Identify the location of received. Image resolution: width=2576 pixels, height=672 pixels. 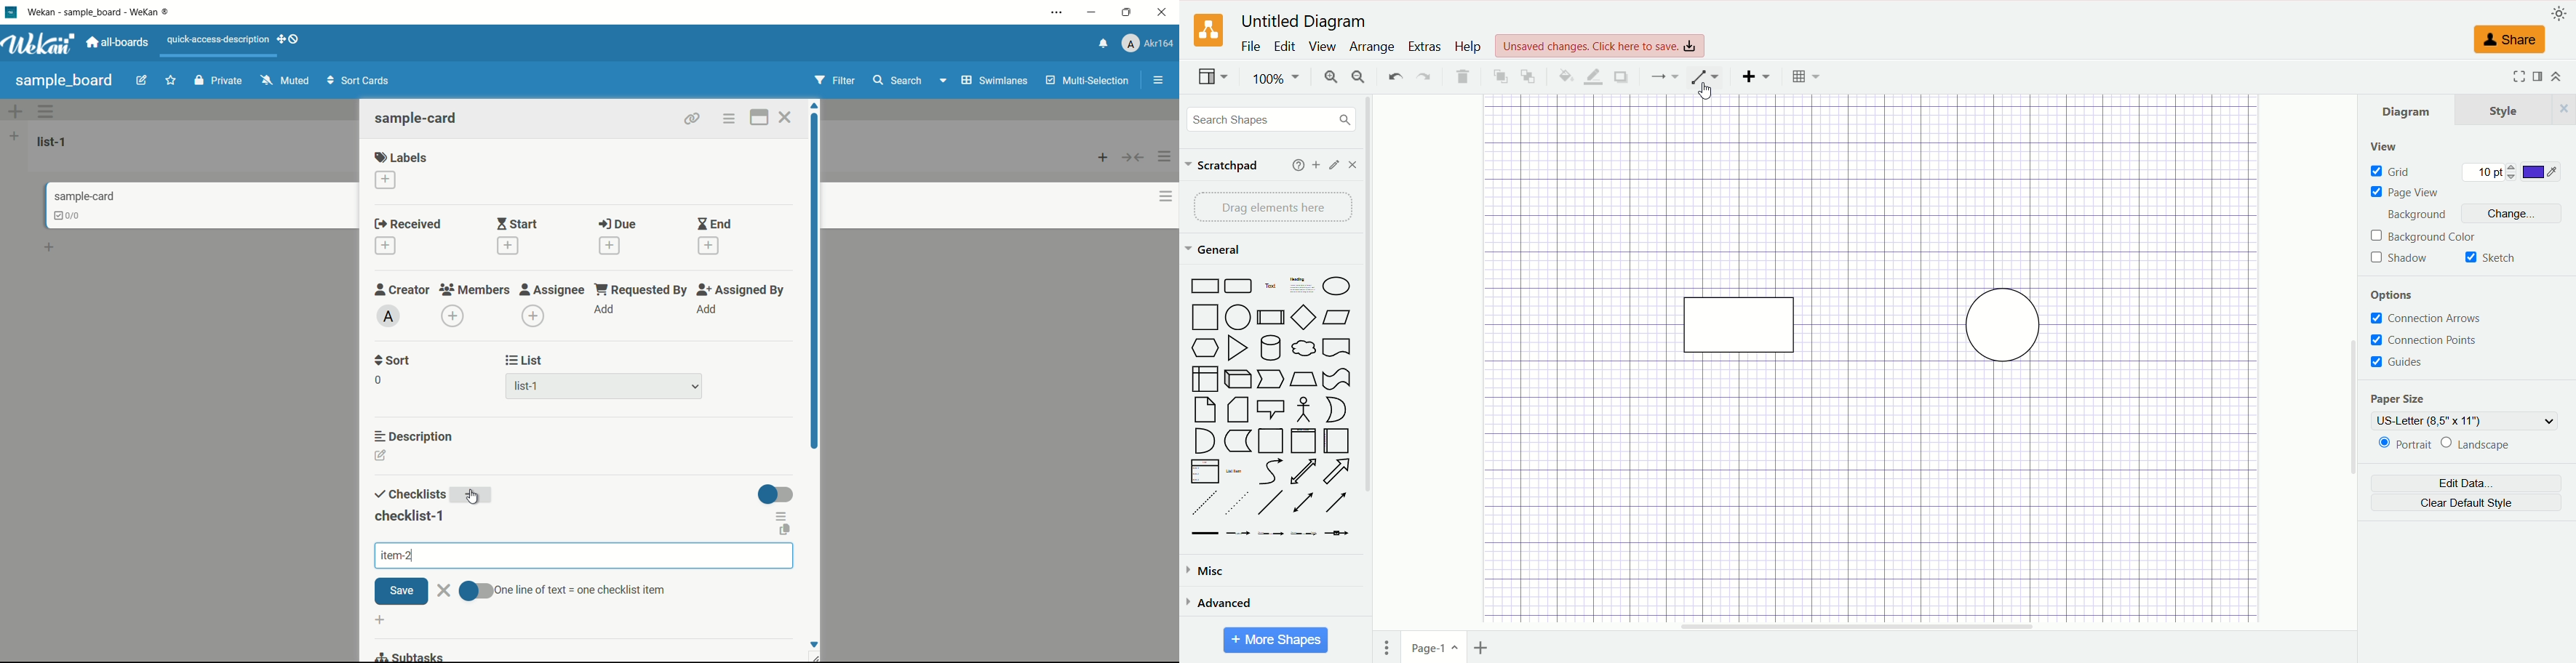
(408, 225).